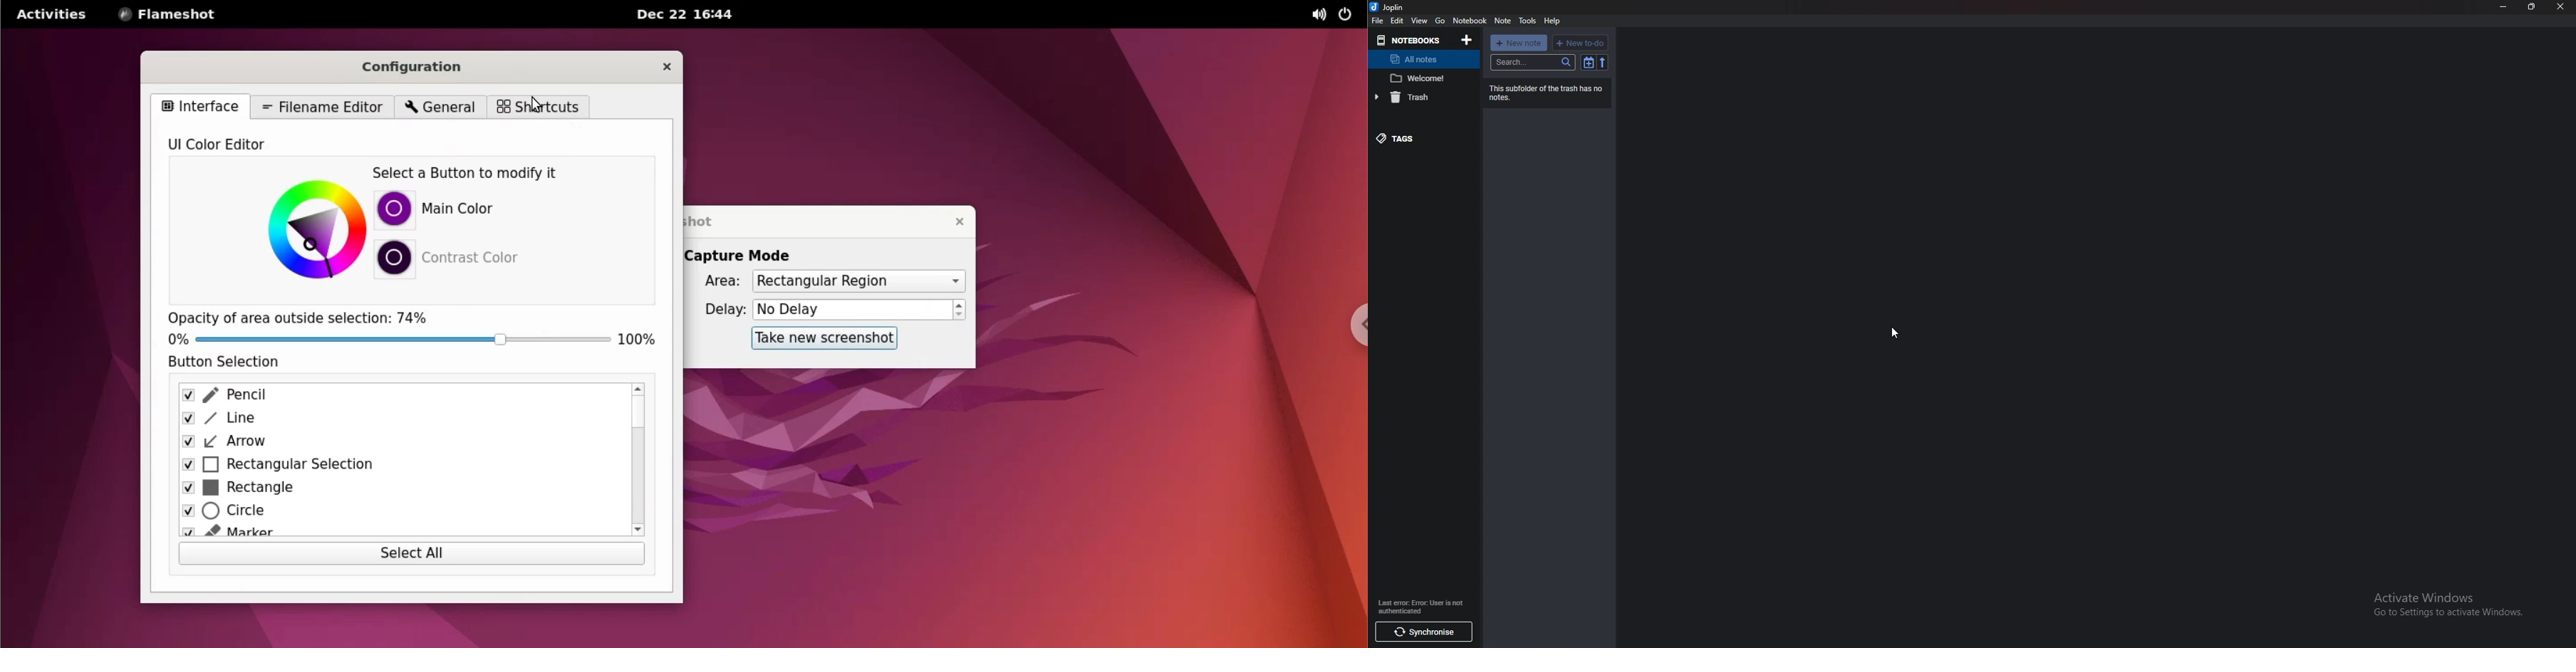 The height and width of the screenshot is (672, 2576). Describe the element at coordinates (1468, 40) in the screenshot. I see `Add notebooks` at that location.